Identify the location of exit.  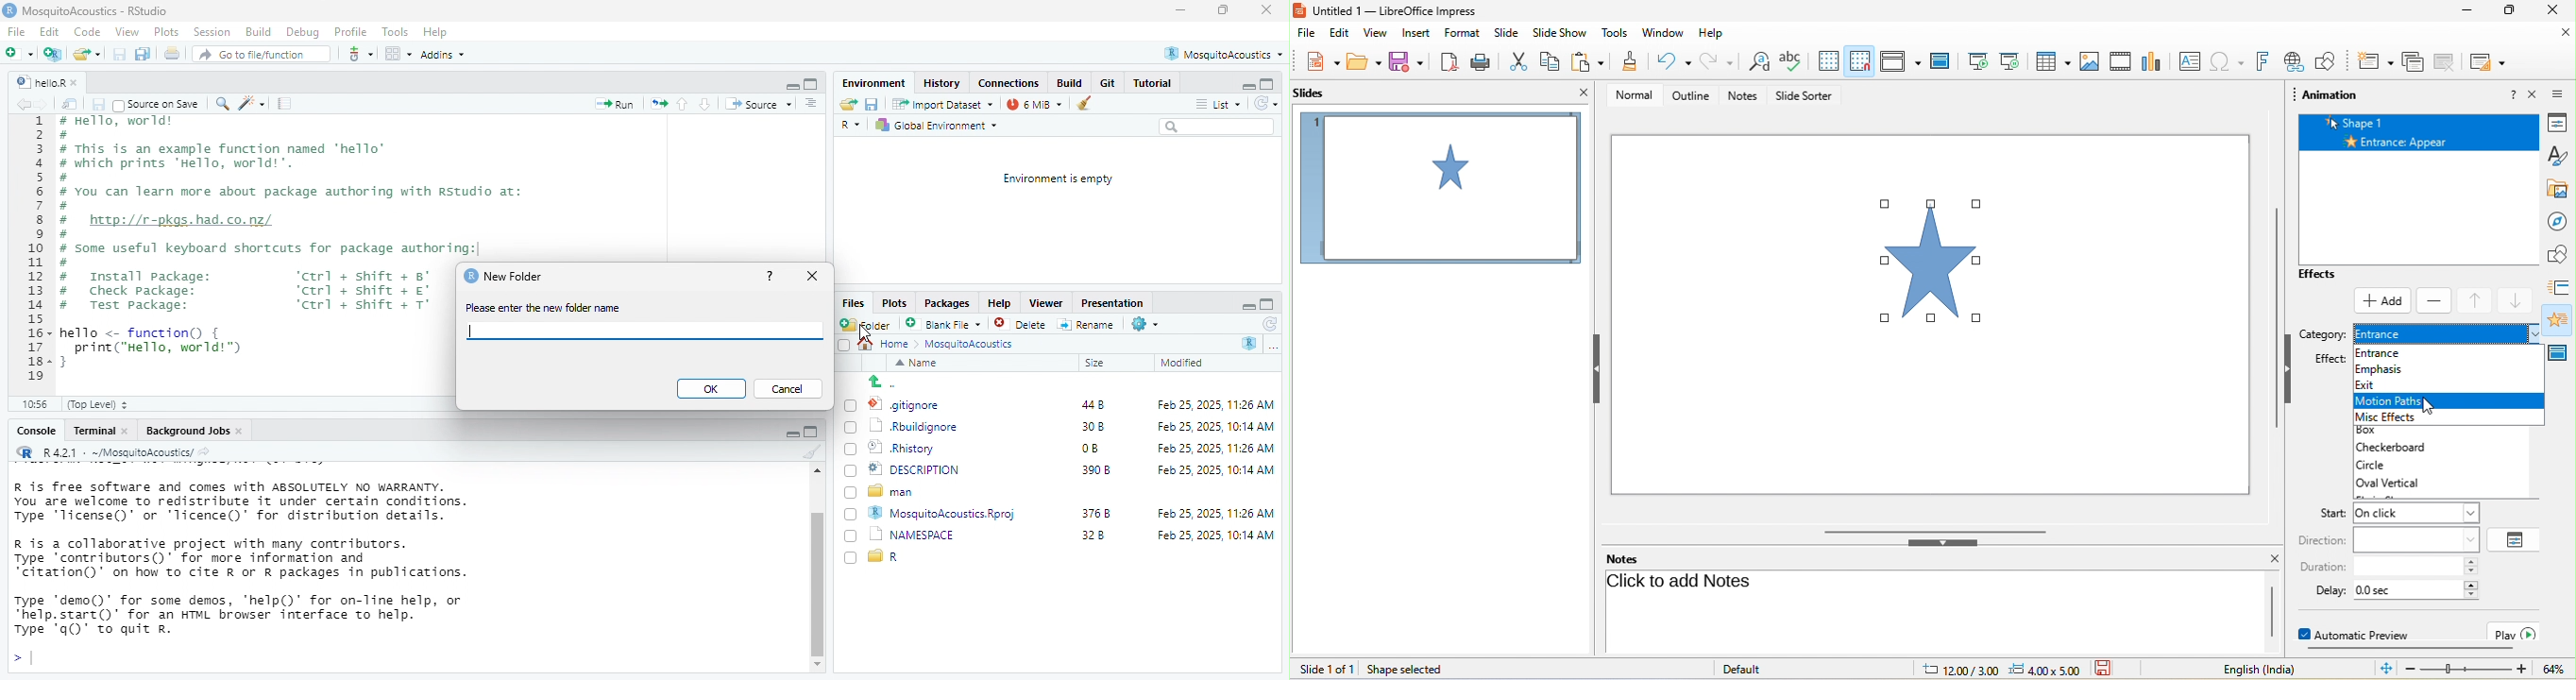
(2405, 385).